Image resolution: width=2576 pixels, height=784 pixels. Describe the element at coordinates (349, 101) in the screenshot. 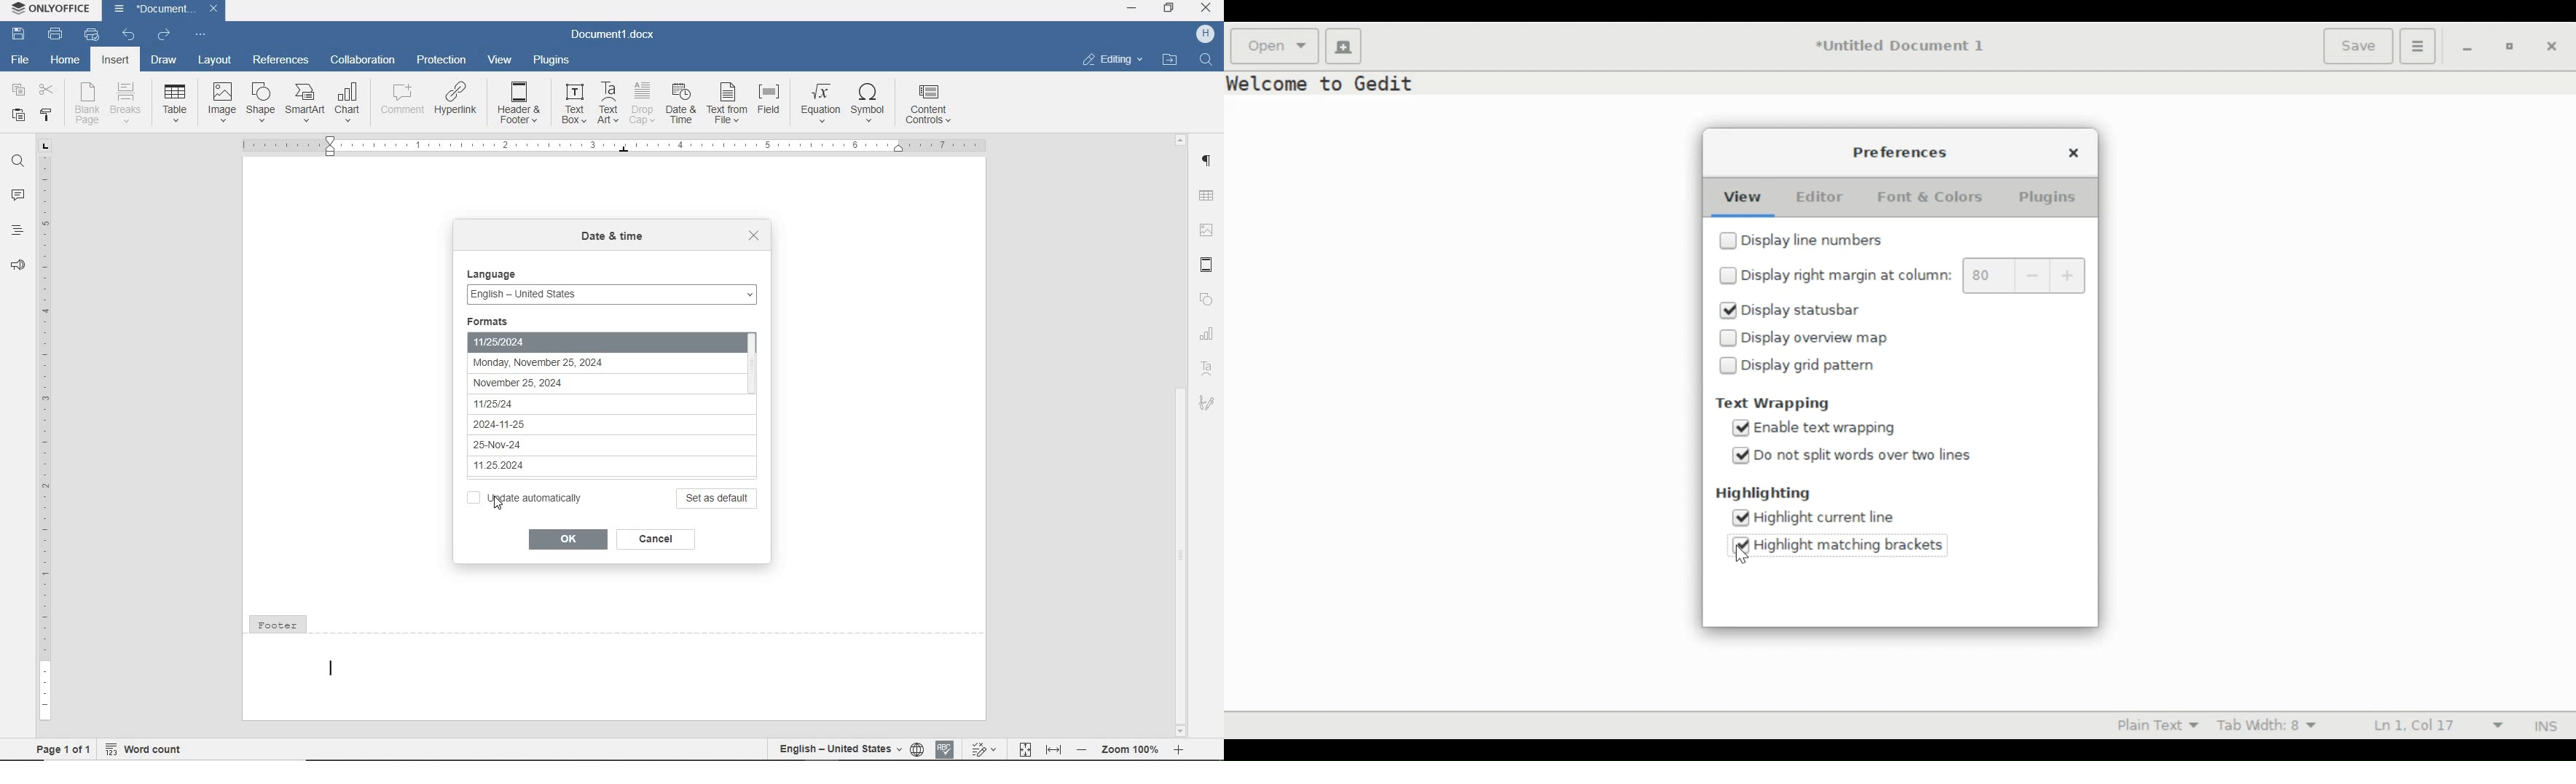

I see `chart` at that location.